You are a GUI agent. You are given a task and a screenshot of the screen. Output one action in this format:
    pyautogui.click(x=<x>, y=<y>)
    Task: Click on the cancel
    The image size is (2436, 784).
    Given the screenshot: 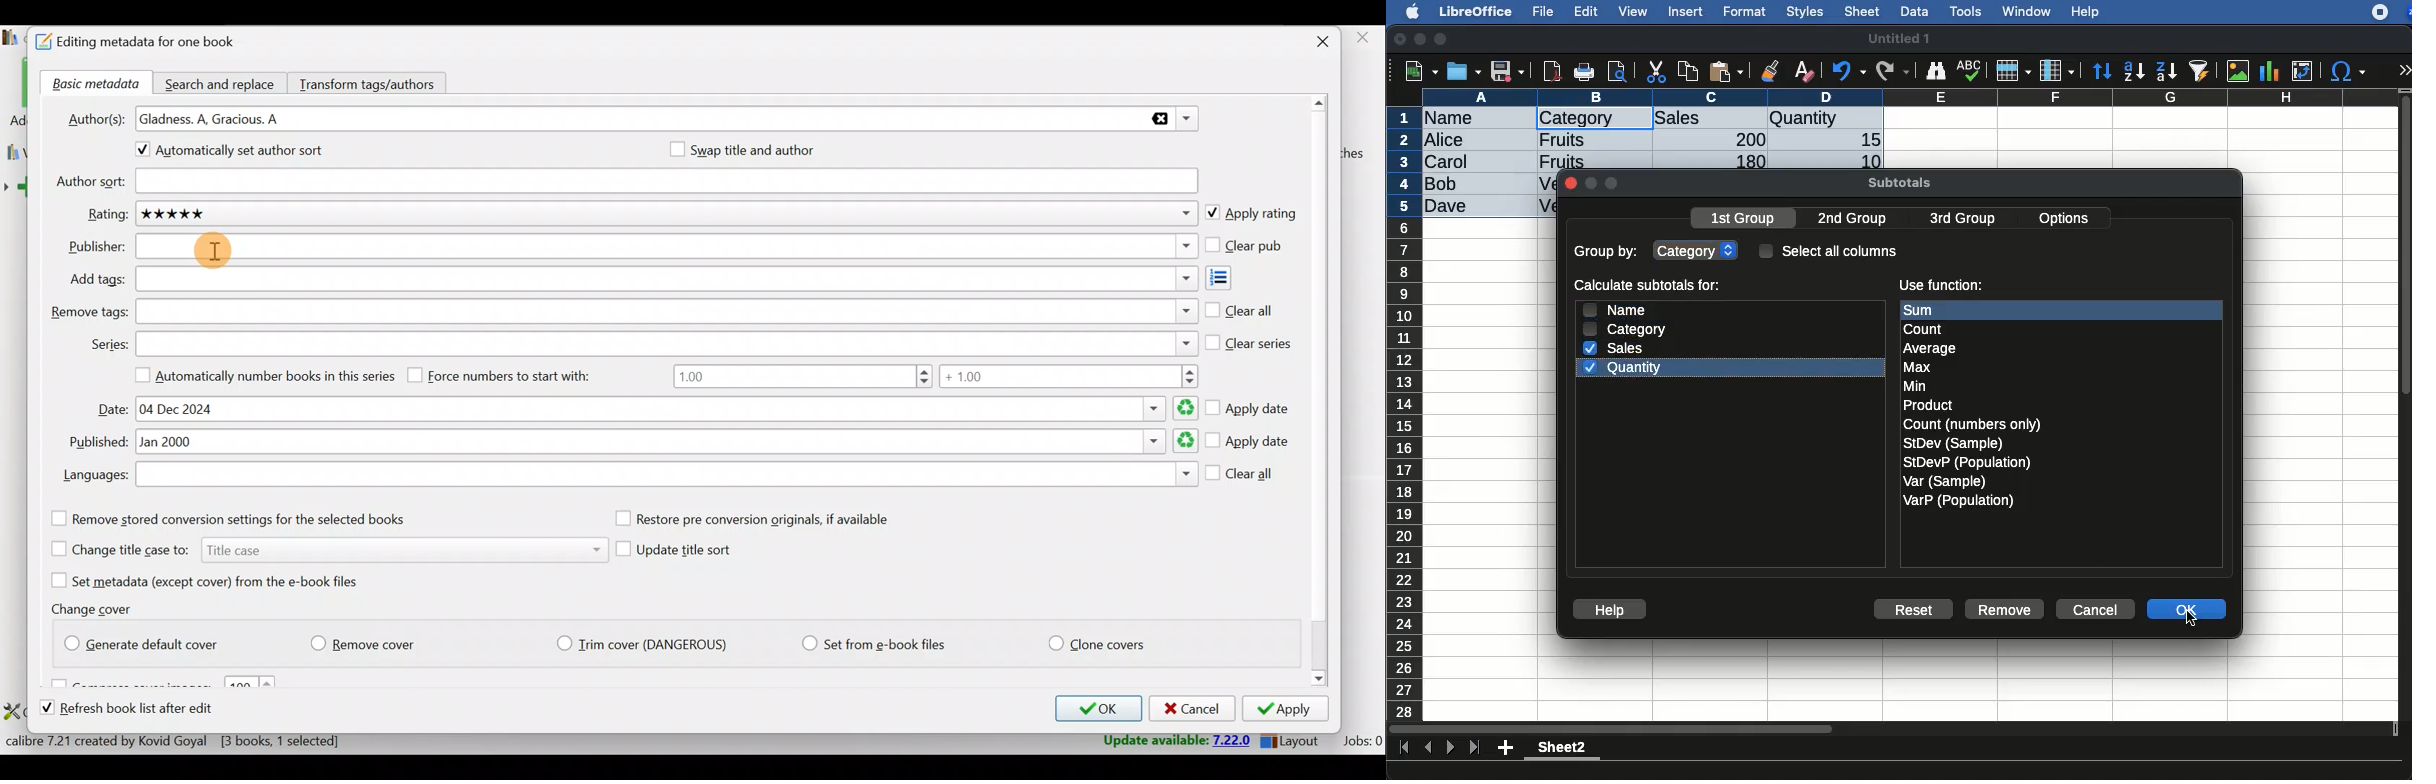 What is the action you would take?
    pyautogui.click(x=2094, y=610)
    